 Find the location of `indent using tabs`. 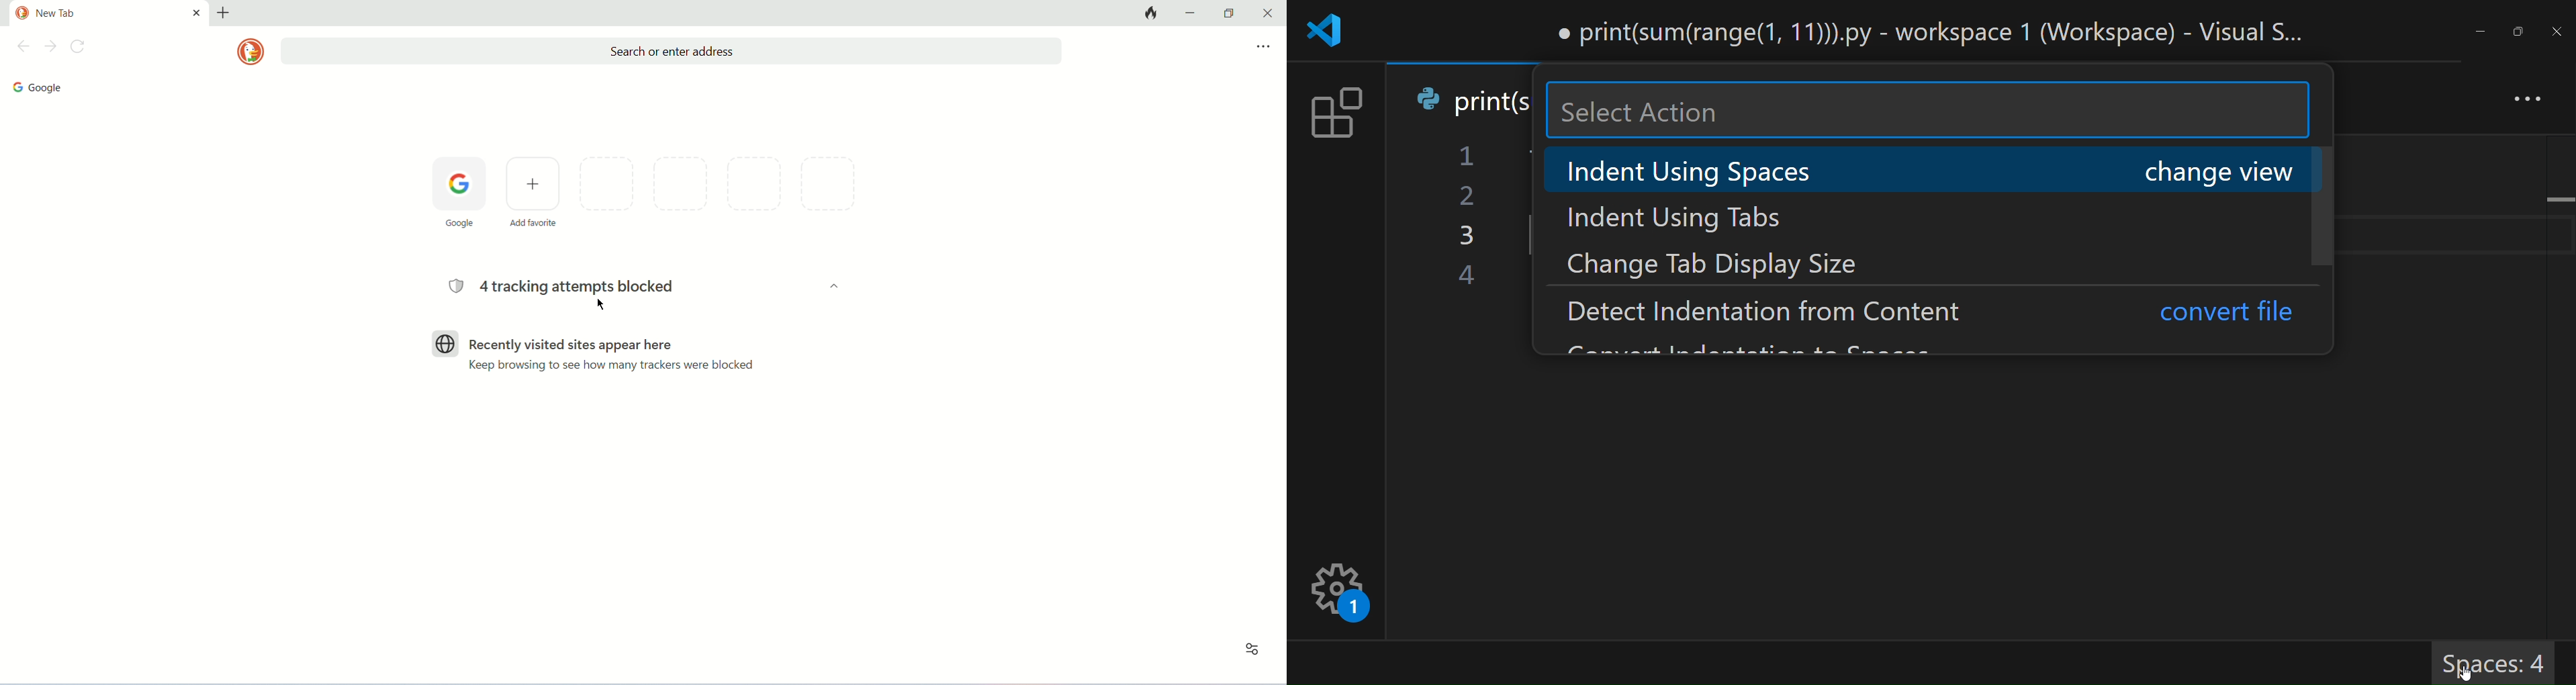

indent using tabs is located at coordinates (1686, 218).